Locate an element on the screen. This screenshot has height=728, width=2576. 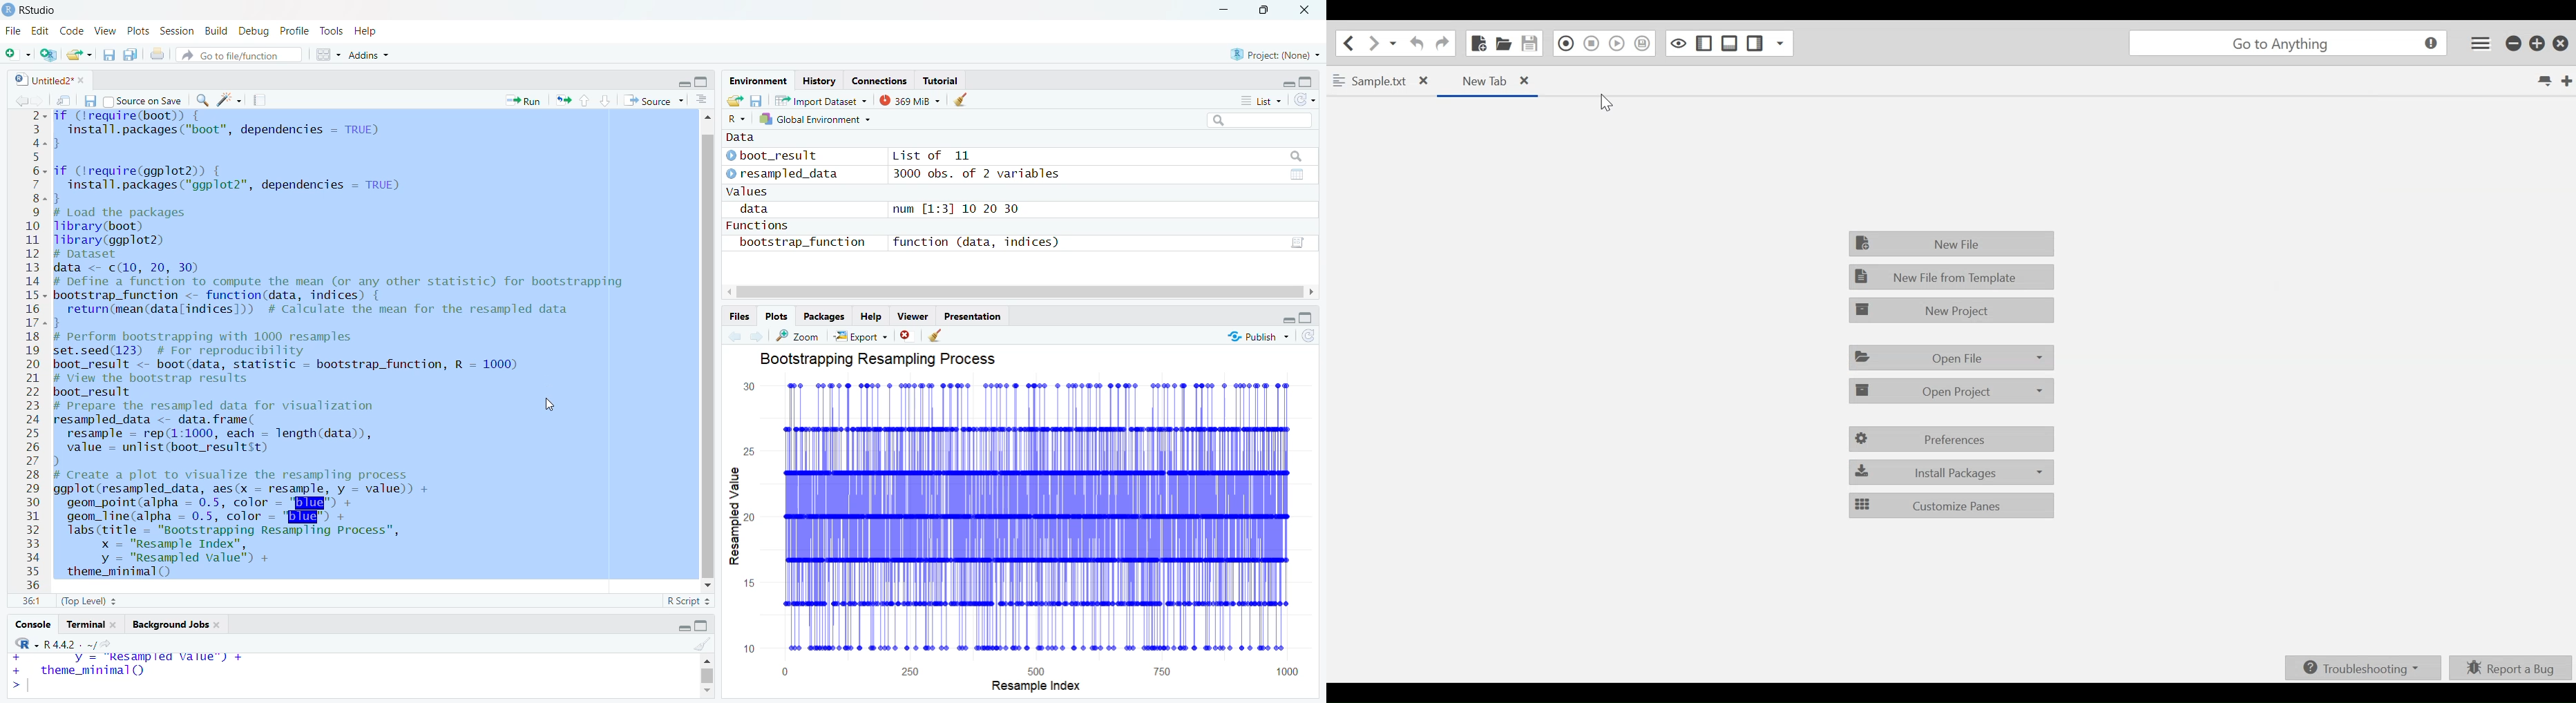
 Profile is located at coordinates (294, 30).